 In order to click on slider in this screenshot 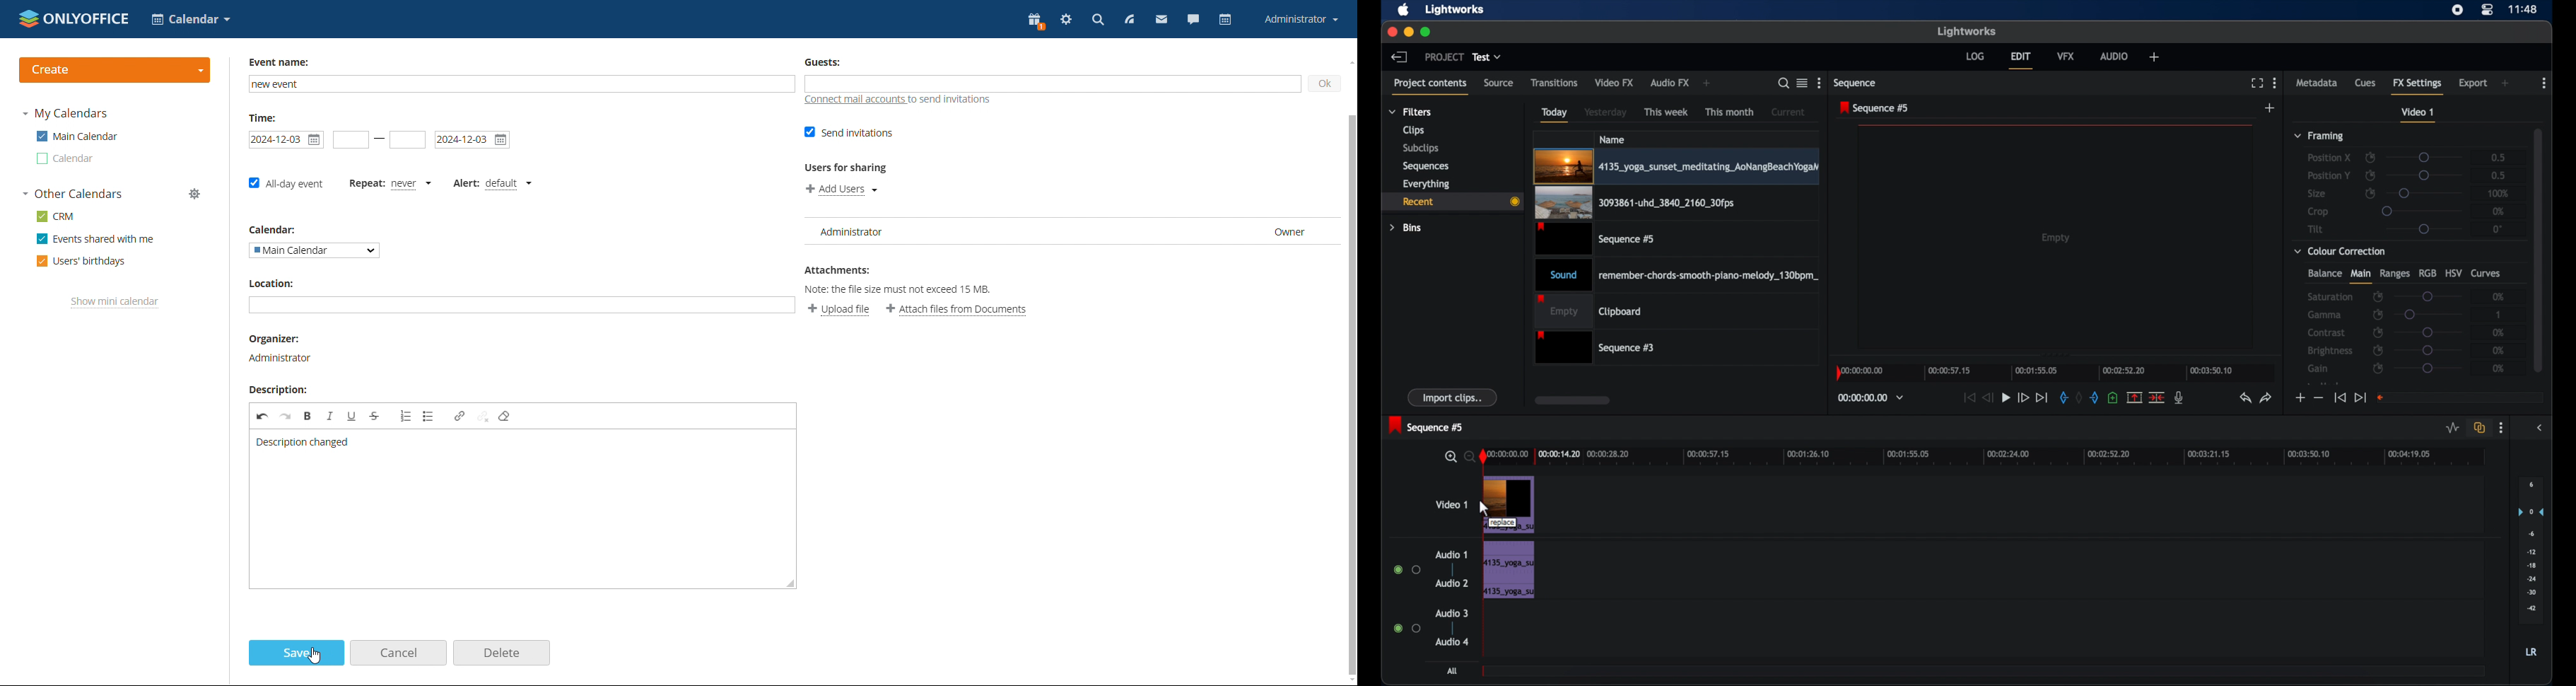, I will do `click(2428, 296)`.